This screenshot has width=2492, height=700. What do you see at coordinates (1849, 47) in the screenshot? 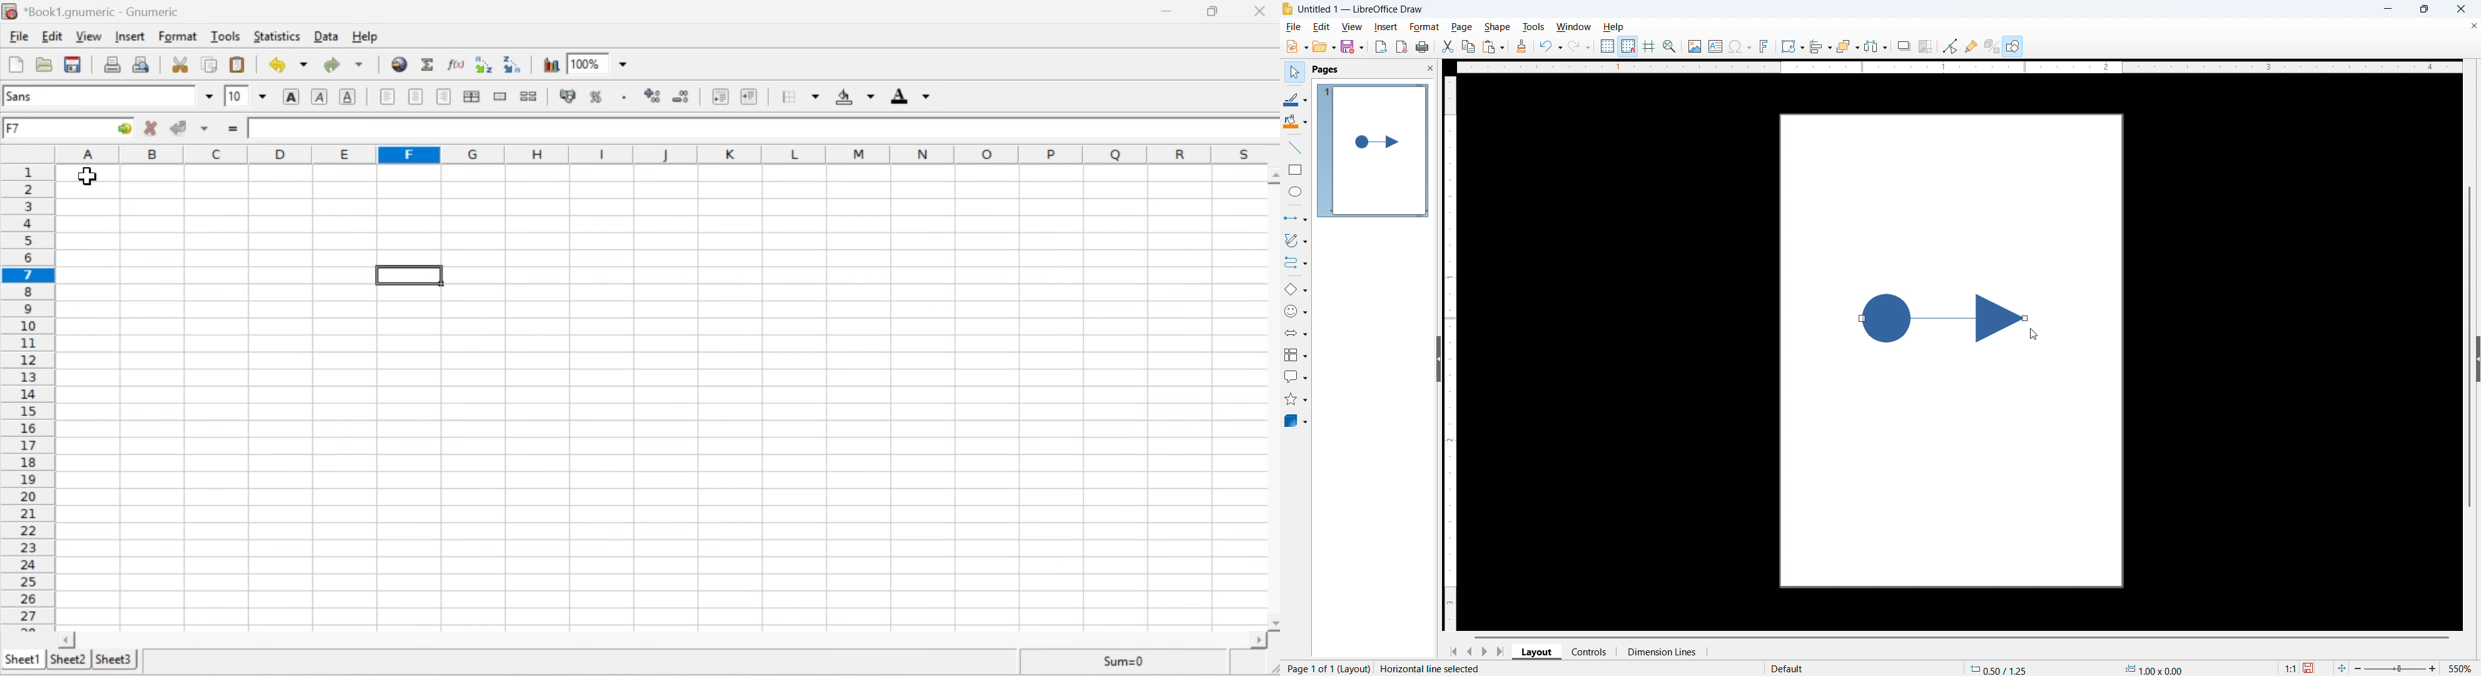
I see `Arrange ` at bounding box center [1849, 47].